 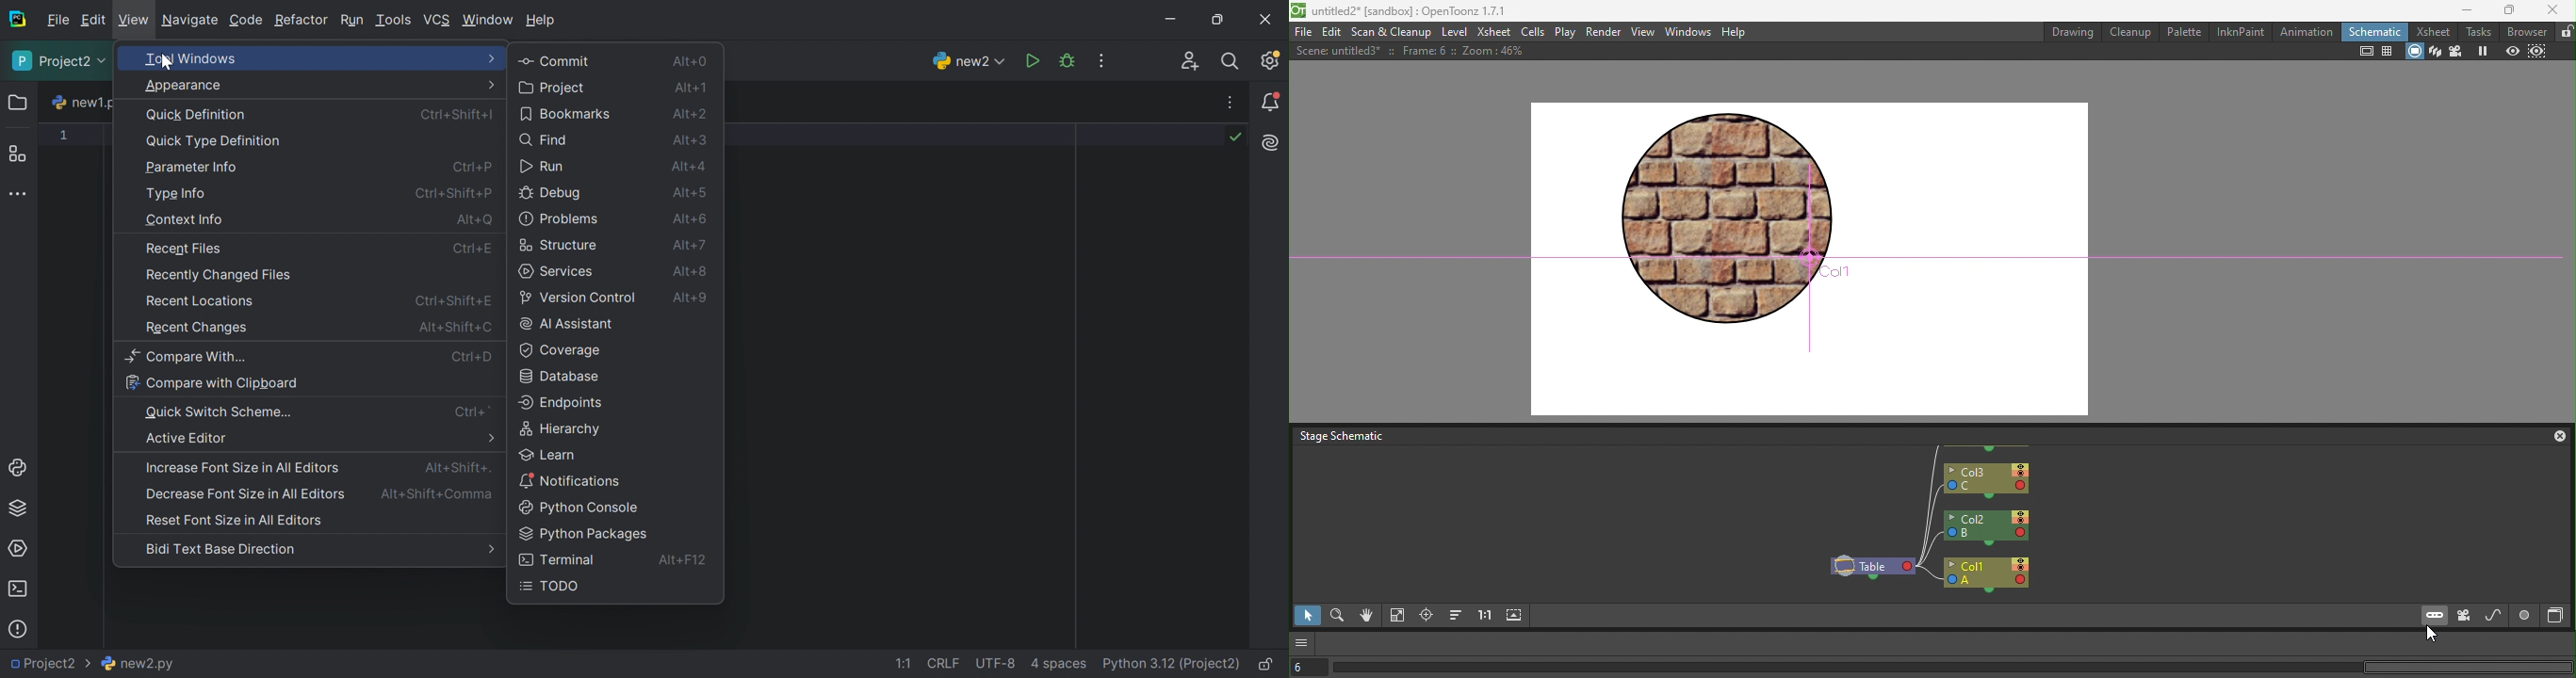 What do you see at coordinates (17, 507) in the screenshot?
I see `Python packages` at bounding box center [17, 507].